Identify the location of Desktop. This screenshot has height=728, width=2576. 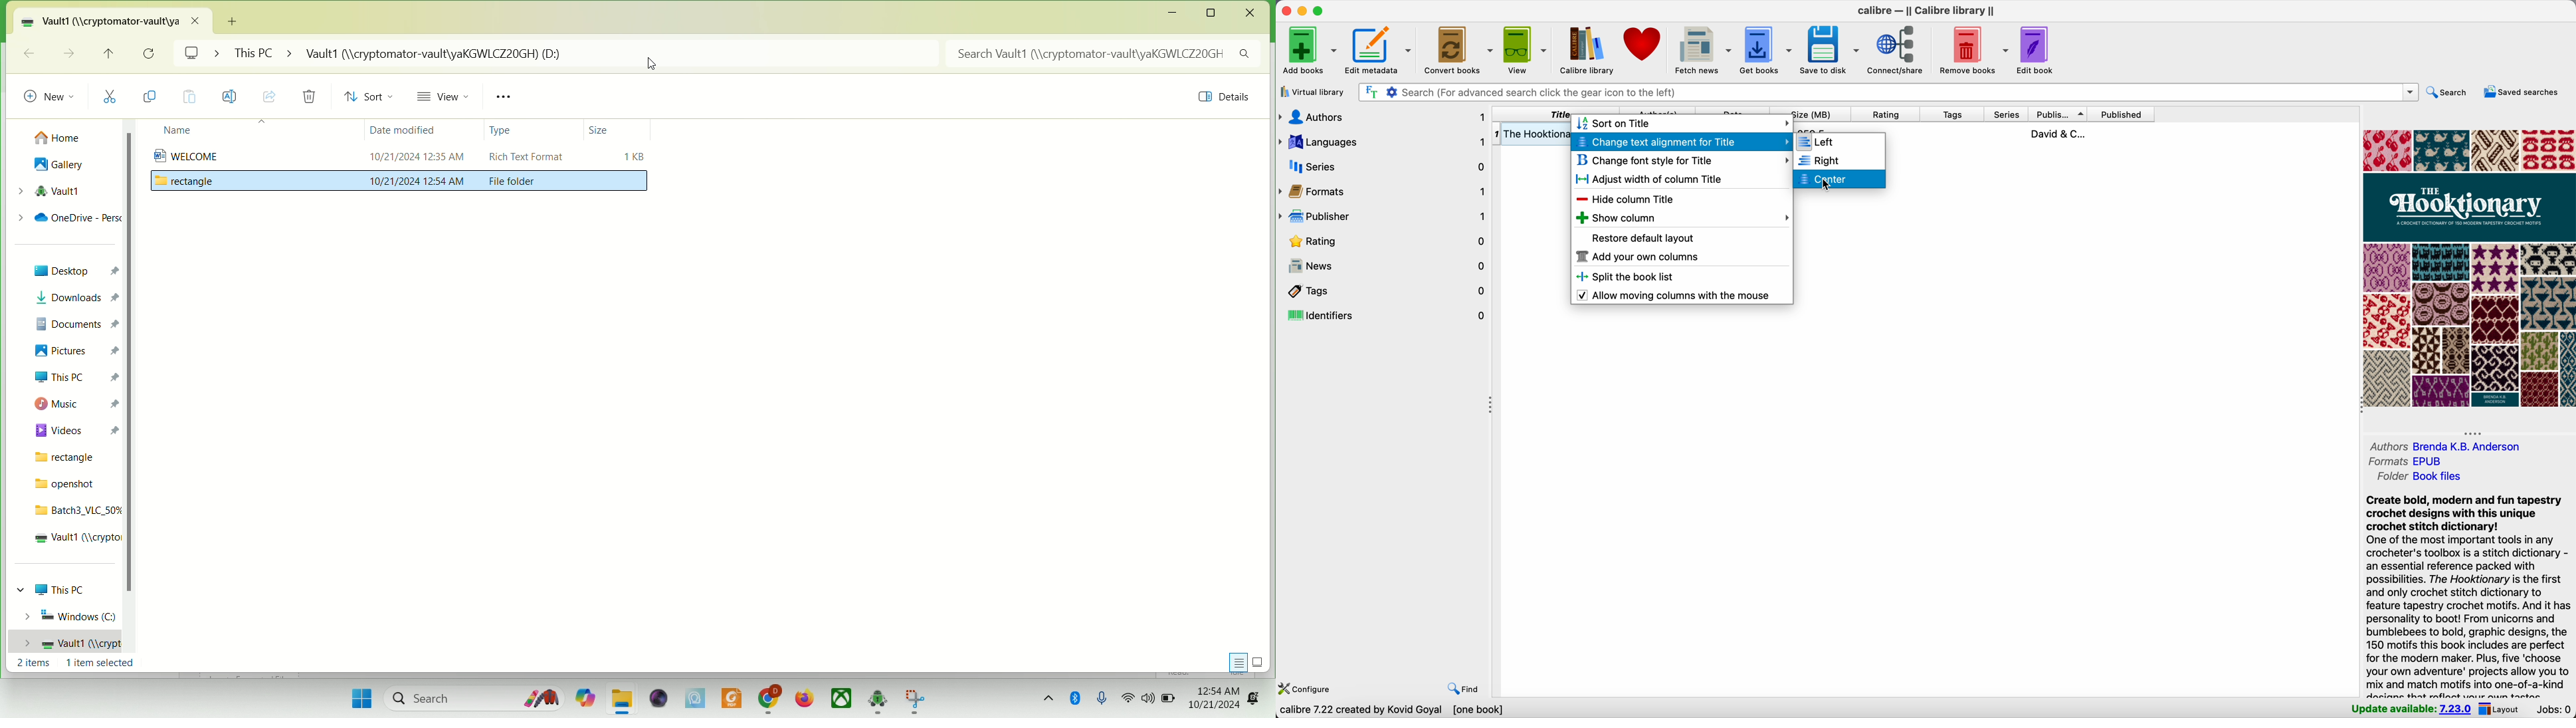
(72, 272).